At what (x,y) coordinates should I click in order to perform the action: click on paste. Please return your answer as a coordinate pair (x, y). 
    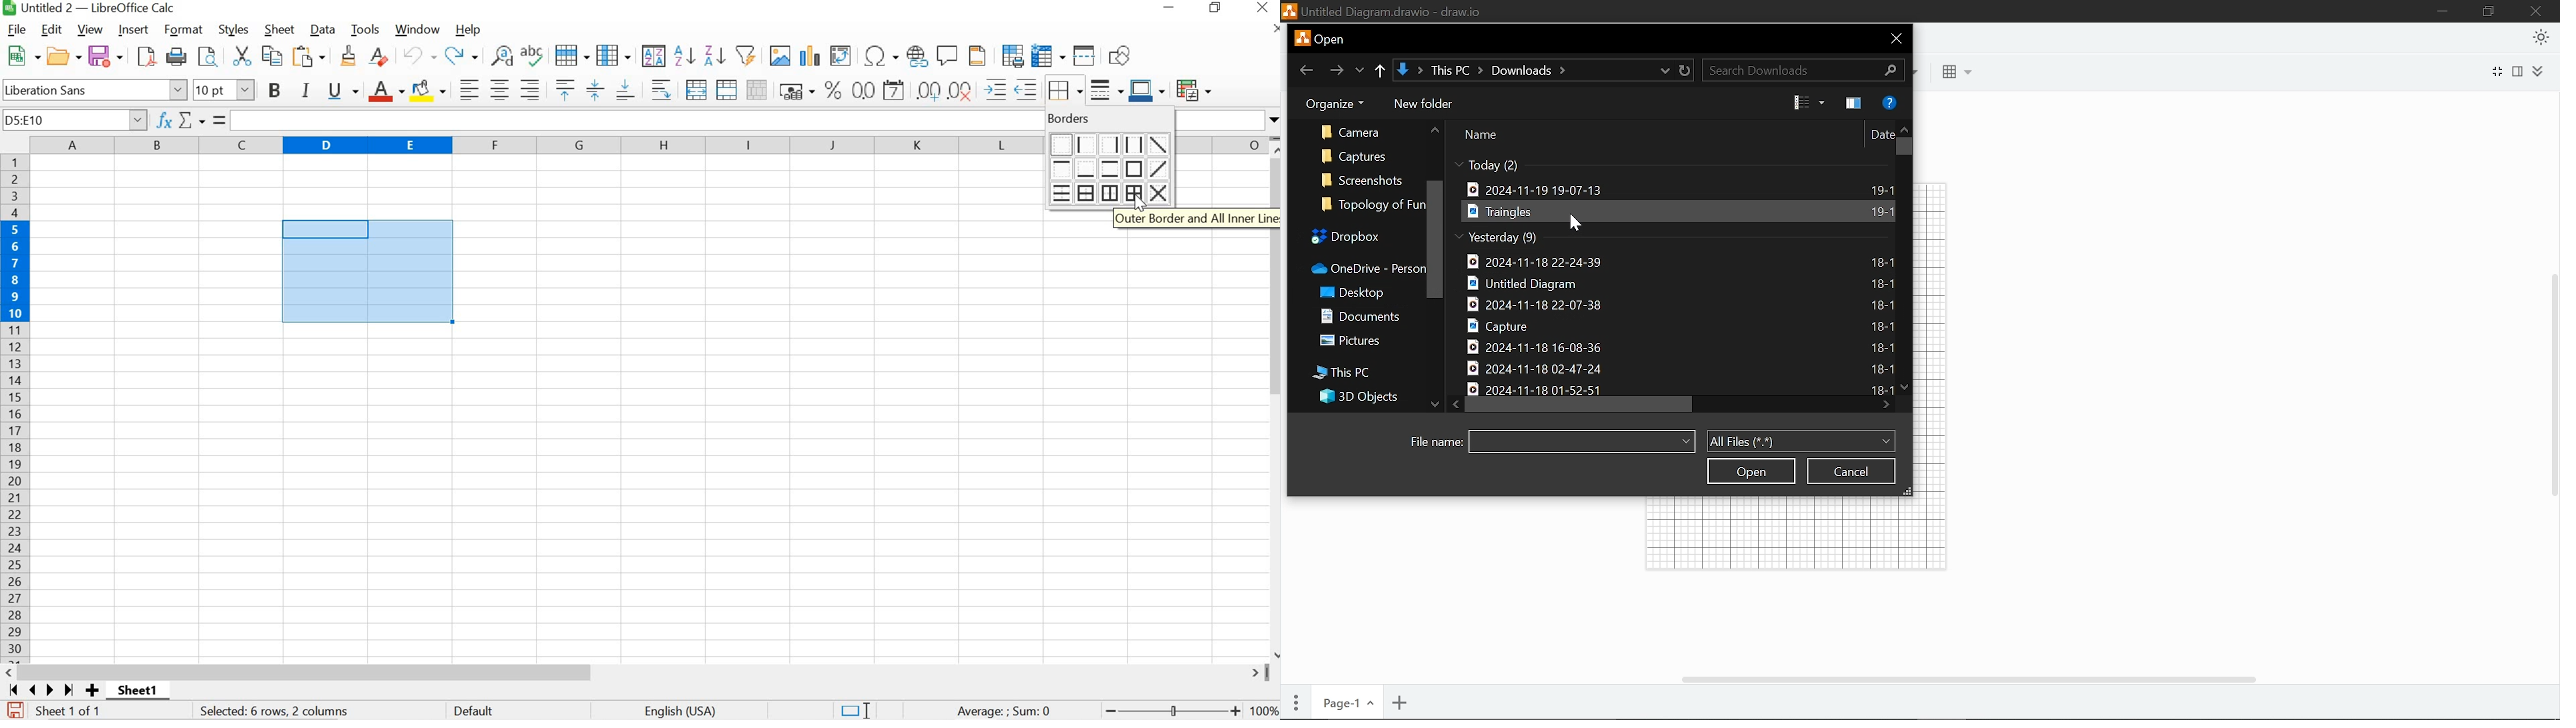
    Looking at the image, I should click on (310, 55).